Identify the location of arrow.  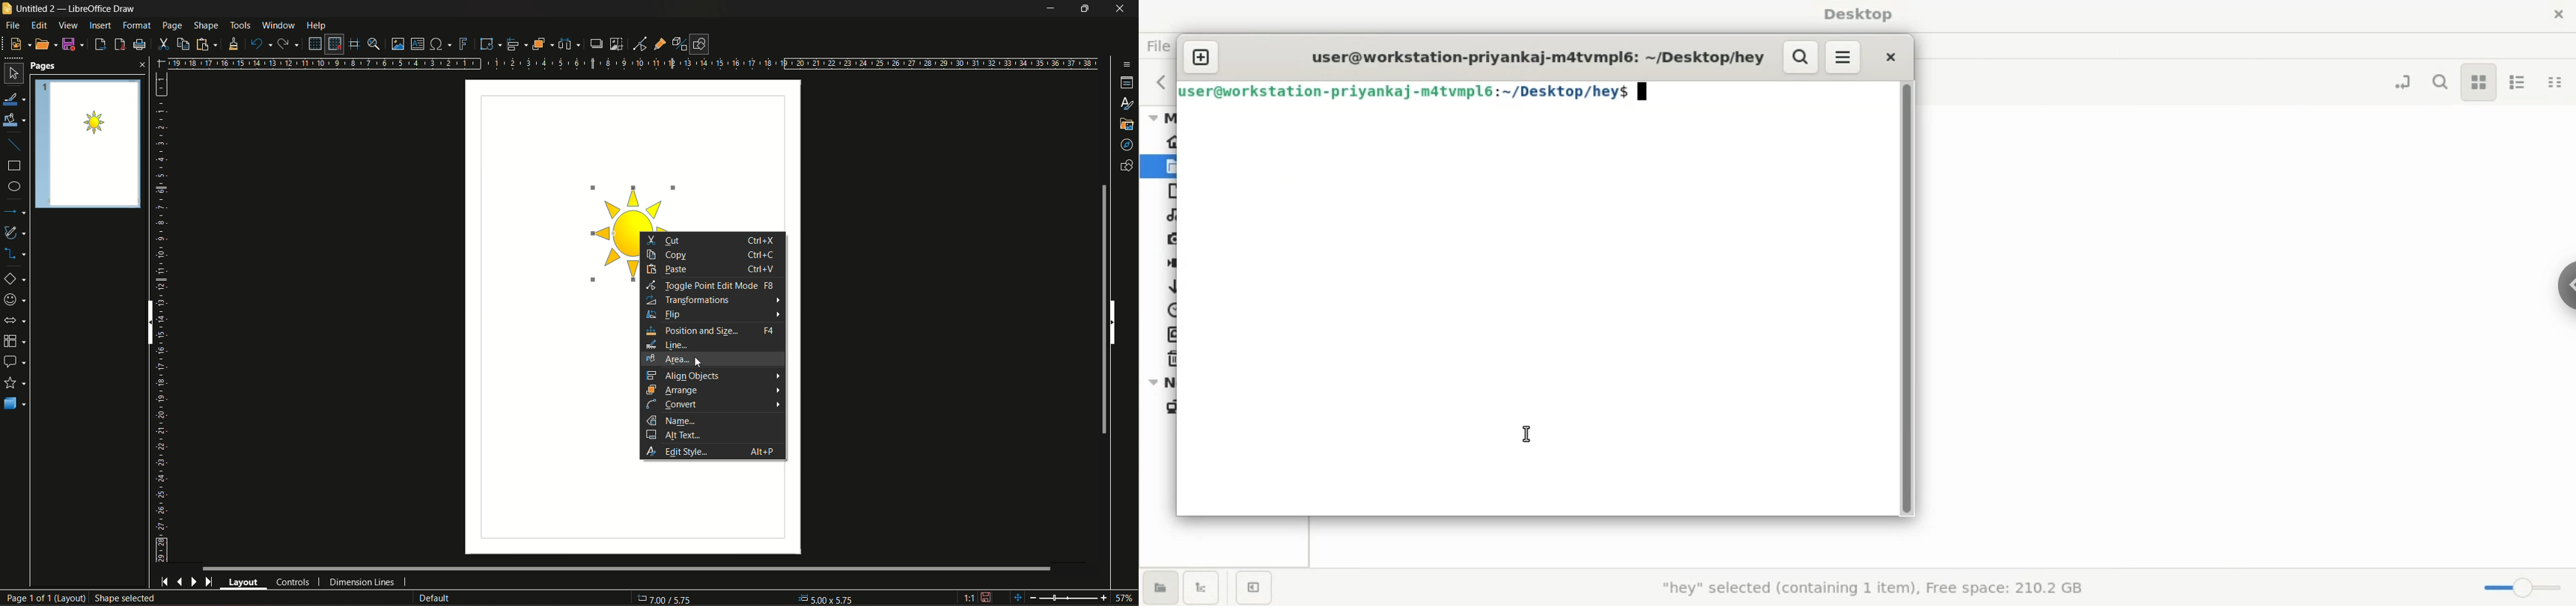
(775, 301).